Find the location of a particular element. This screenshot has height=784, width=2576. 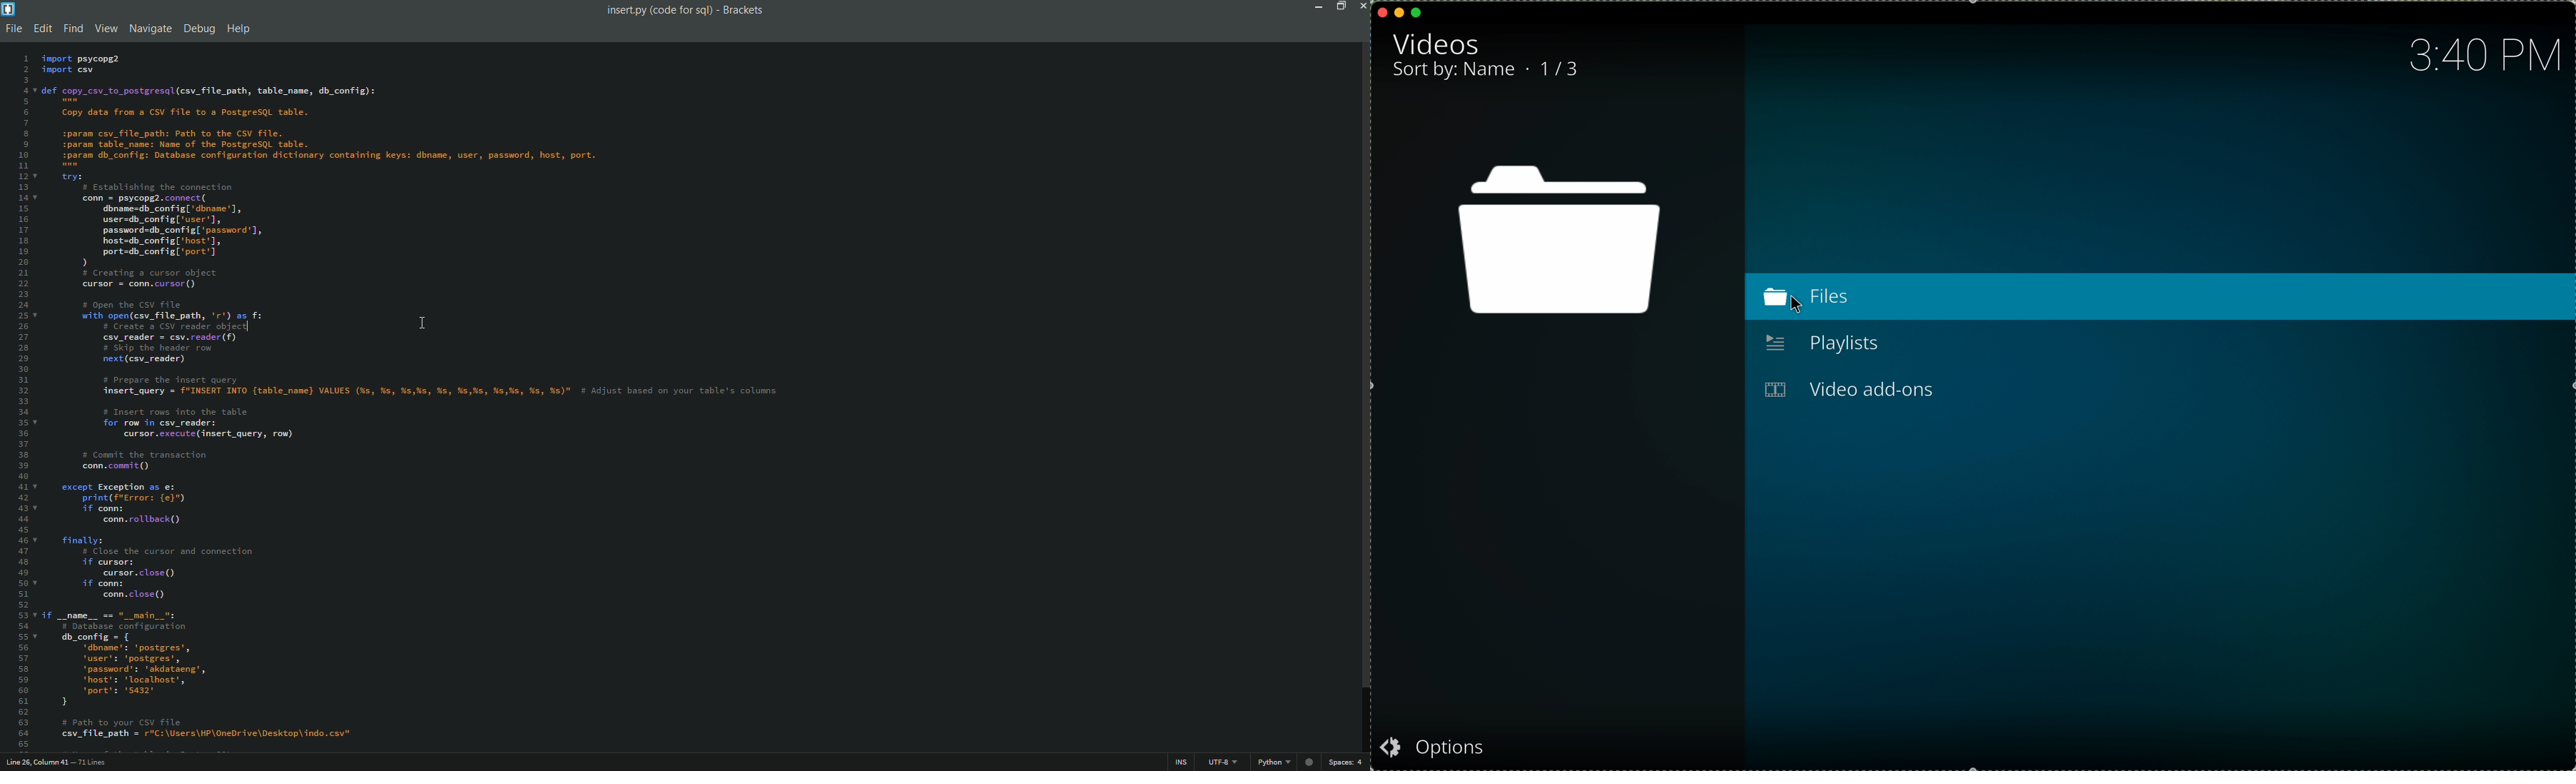

cursor is located at coordinates (426, 324).